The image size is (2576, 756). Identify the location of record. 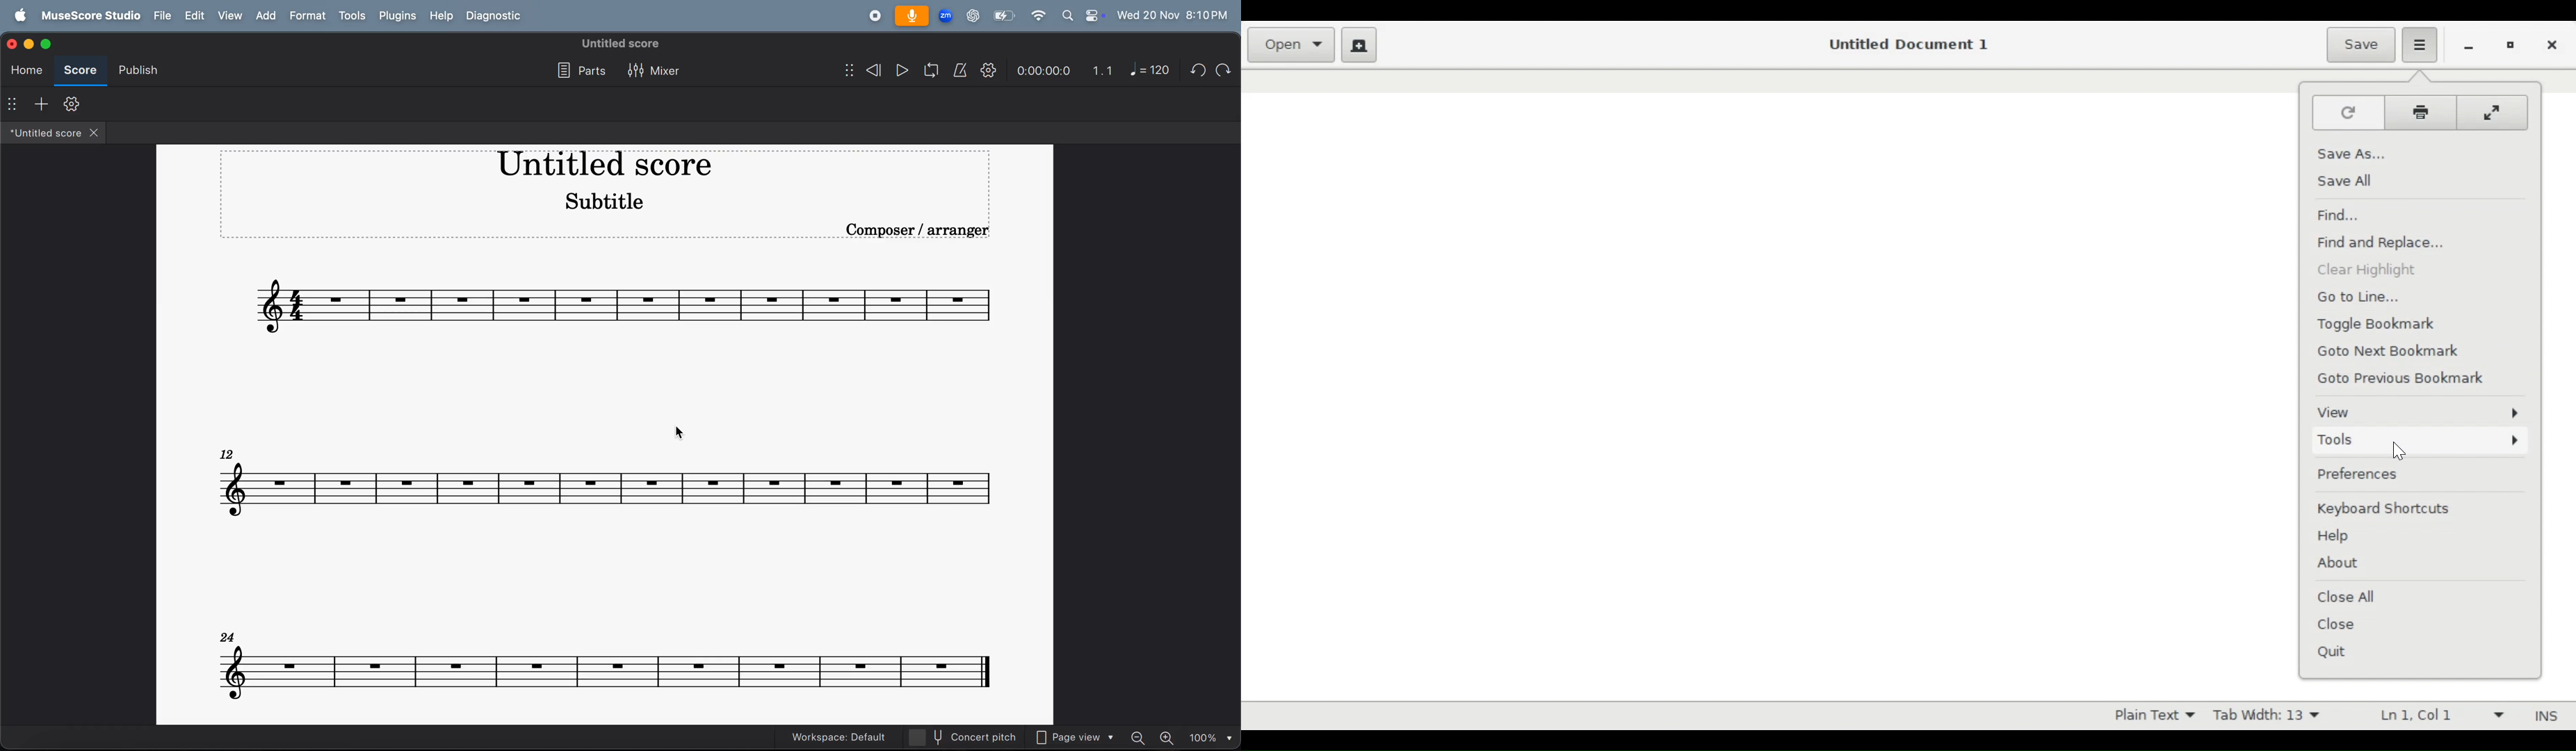
(871, 17).